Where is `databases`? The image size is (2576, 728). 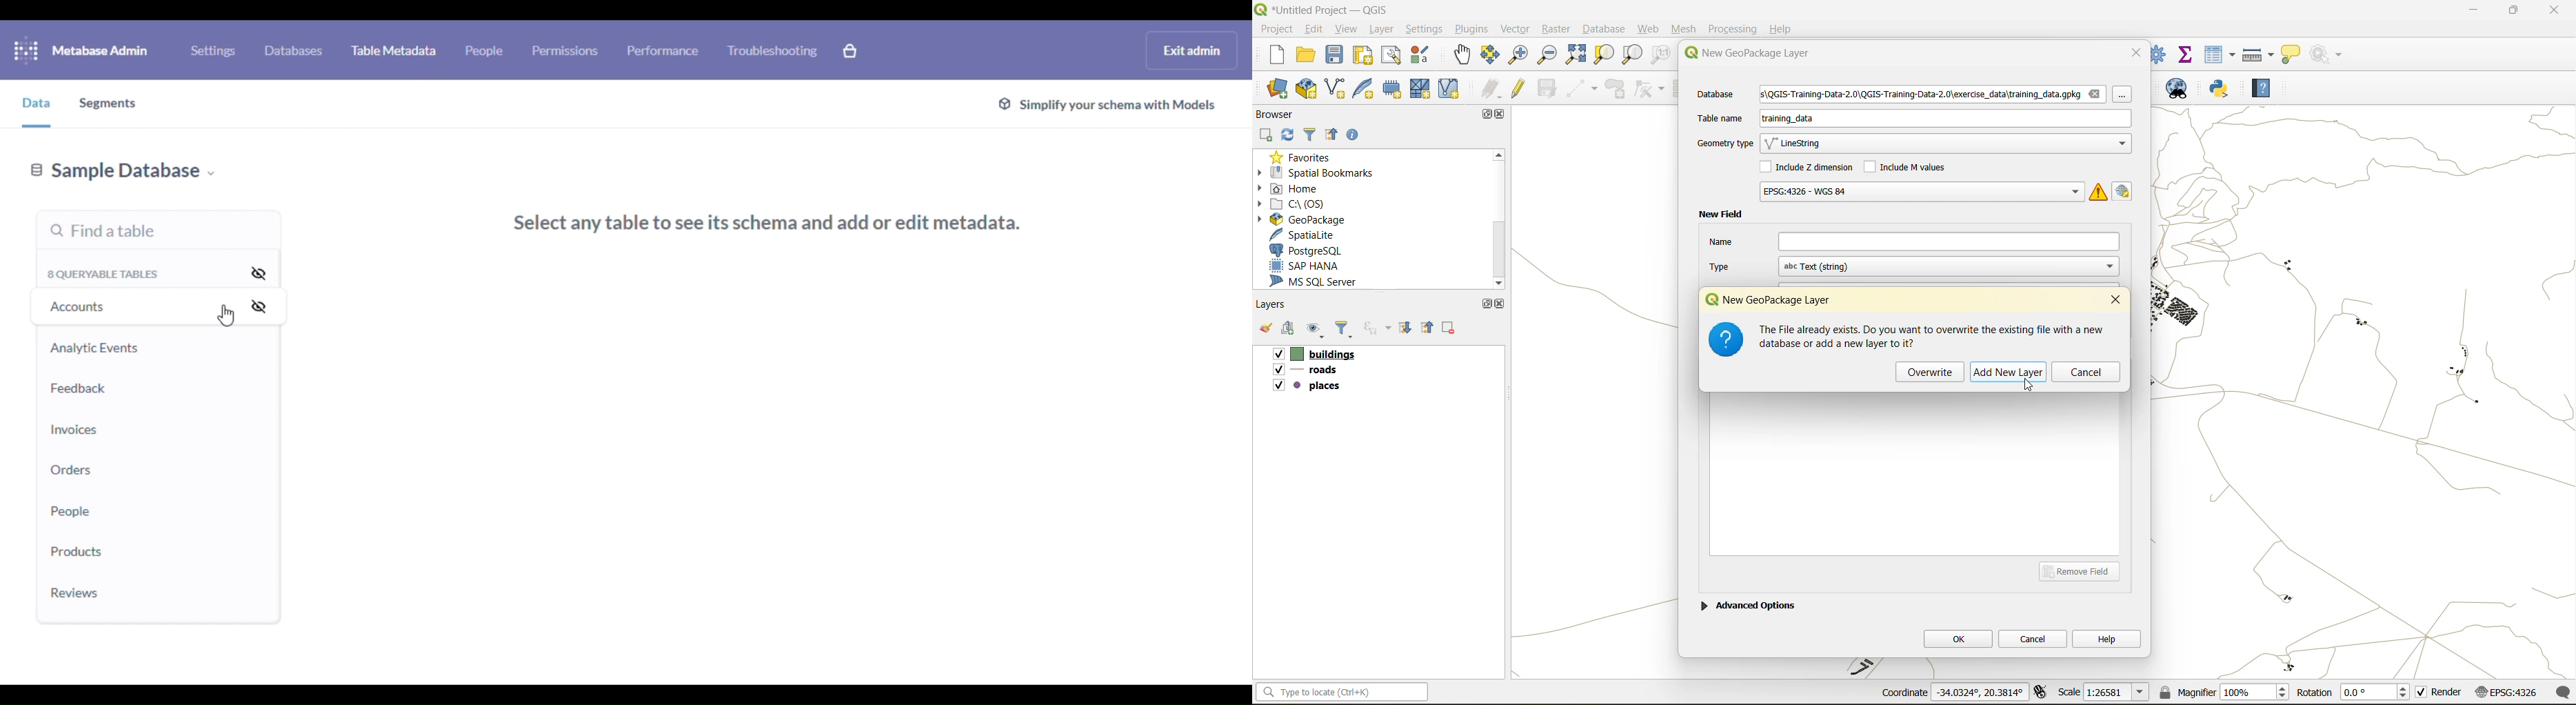
databases is located at coordinates (294, 50).